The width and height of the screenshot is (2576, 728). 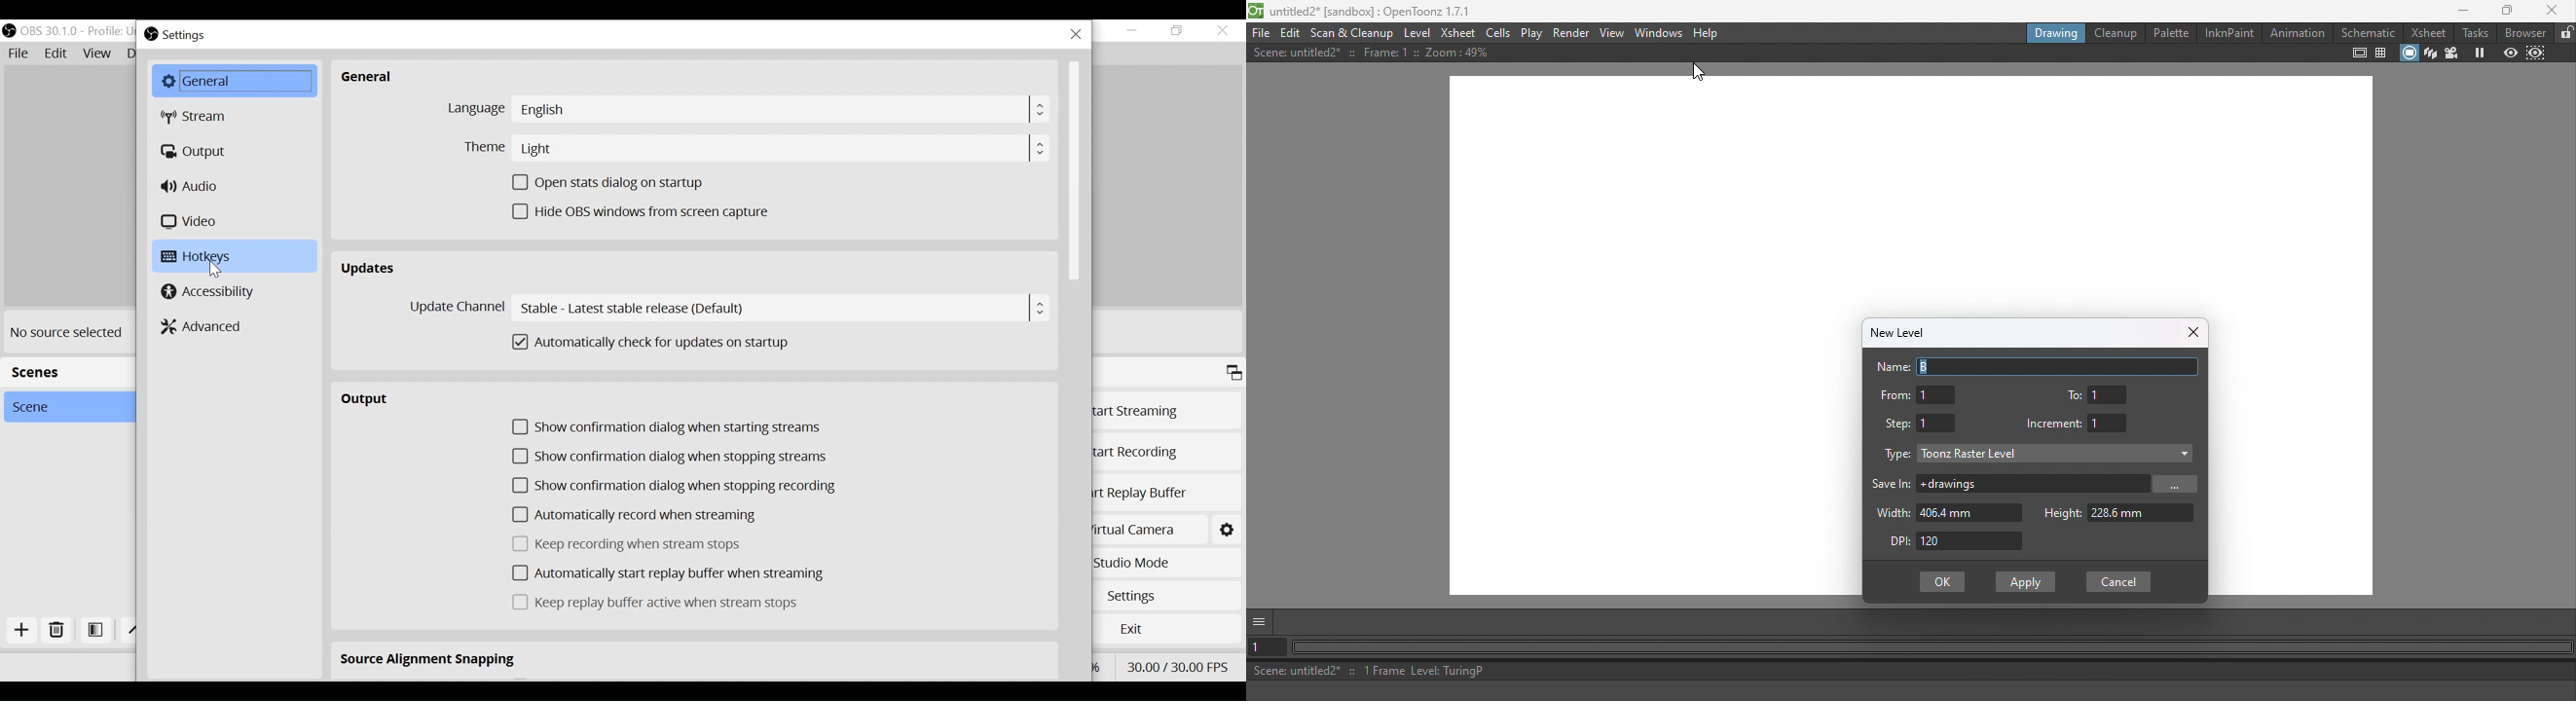 What do you see at coordinates (656, 602) in the screenshot?
I see `(un)check replay buffer active when stream stops` at bounding box center [656, 602].